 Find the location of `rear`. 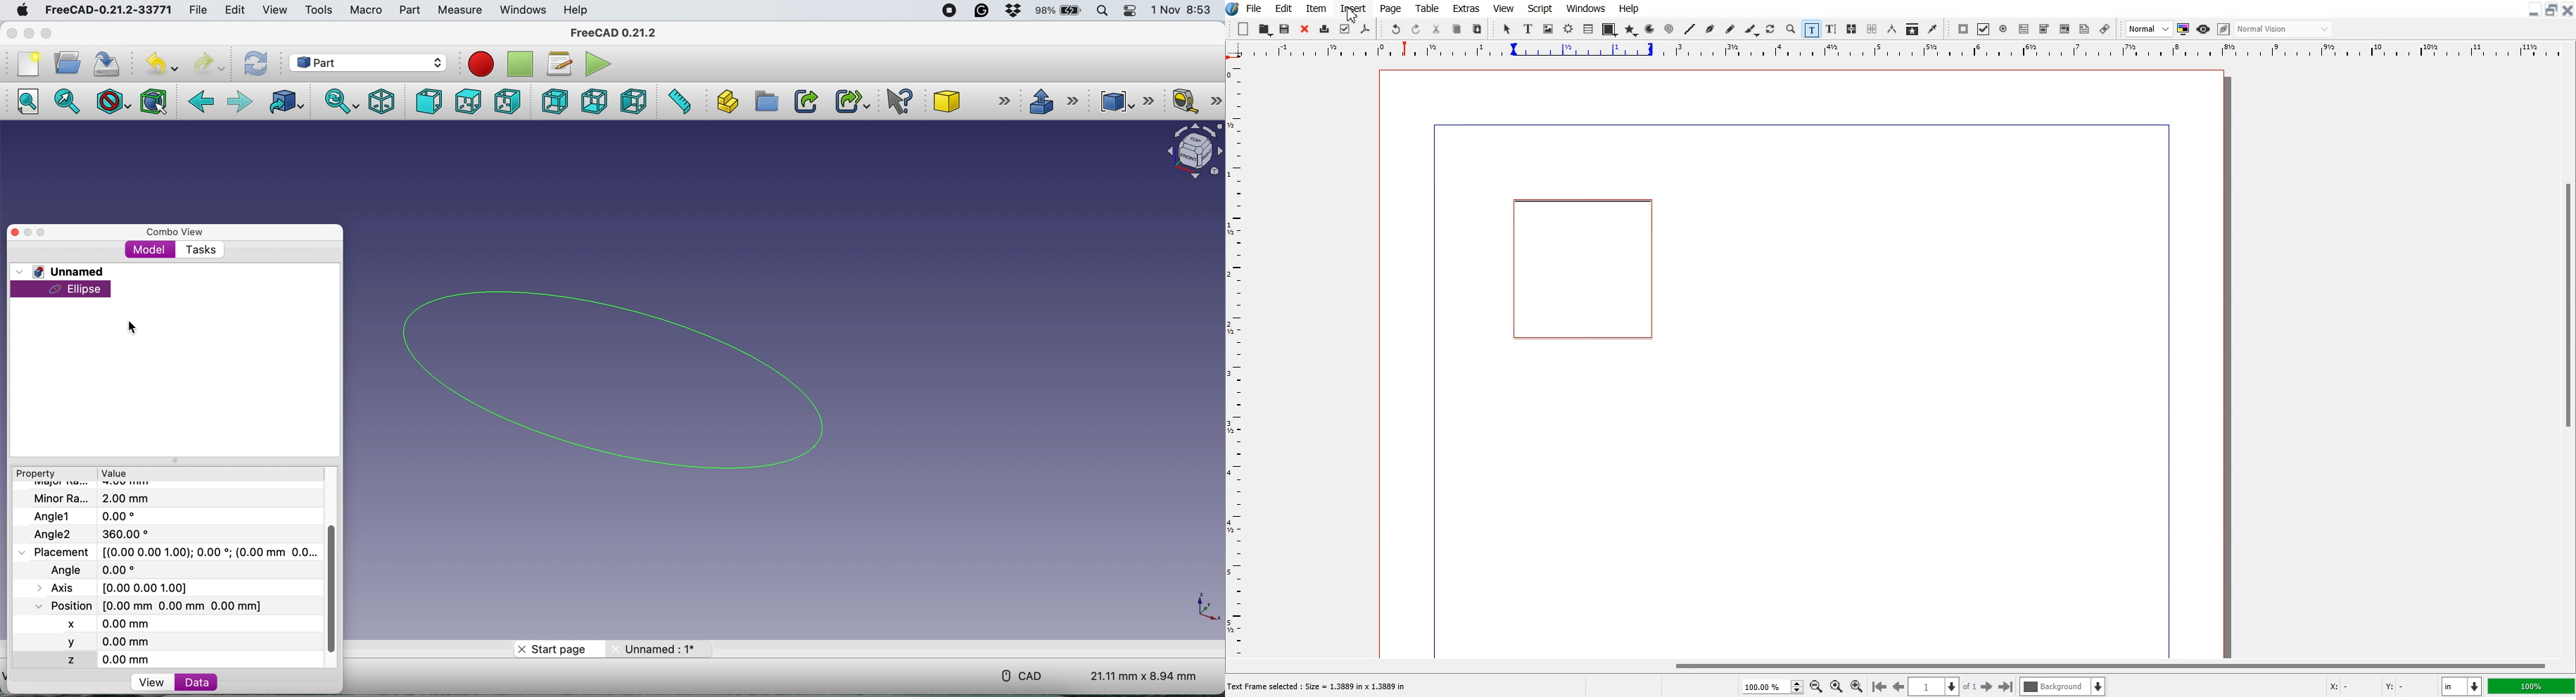

rear is located at coordinates (557, 101).